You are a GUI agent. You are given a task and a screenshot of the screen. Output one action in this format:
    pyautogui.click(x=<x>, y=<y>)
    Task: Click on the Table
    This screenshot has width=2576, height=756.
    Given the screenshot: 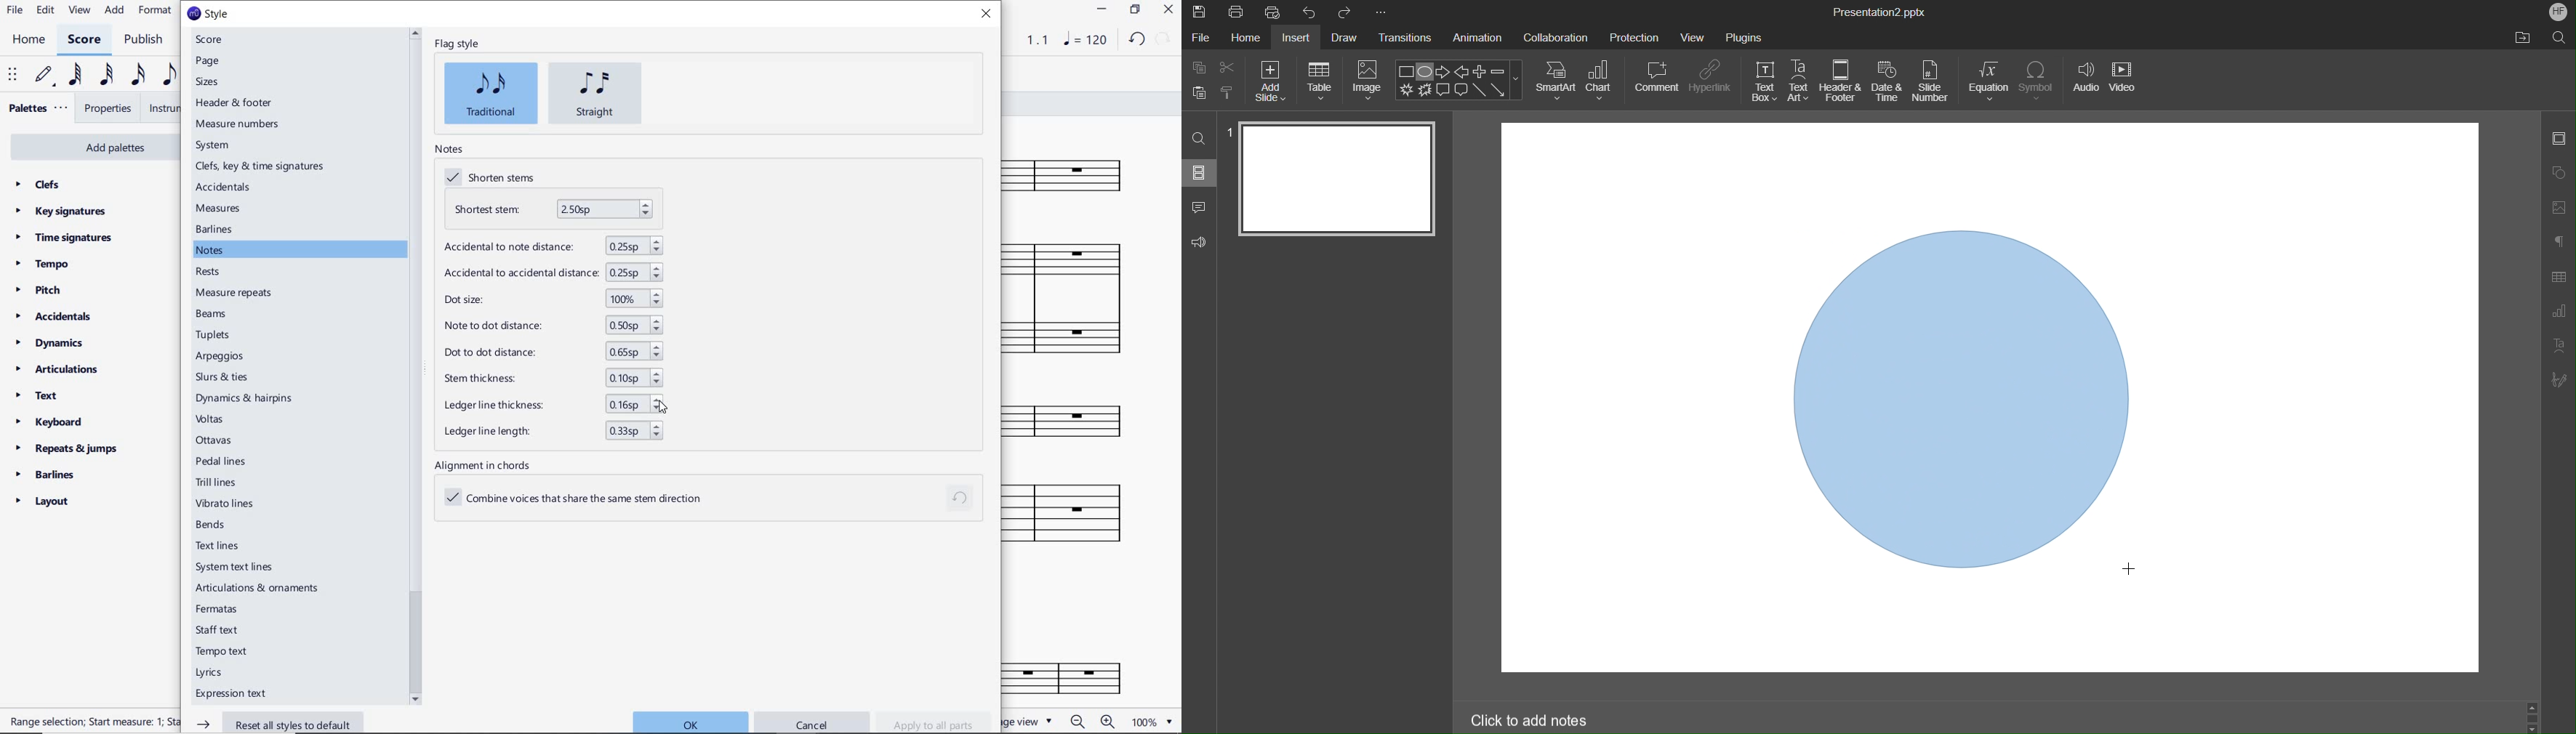 What is the action you would take?
    pyautogui.click(x=1320, y=80)
    